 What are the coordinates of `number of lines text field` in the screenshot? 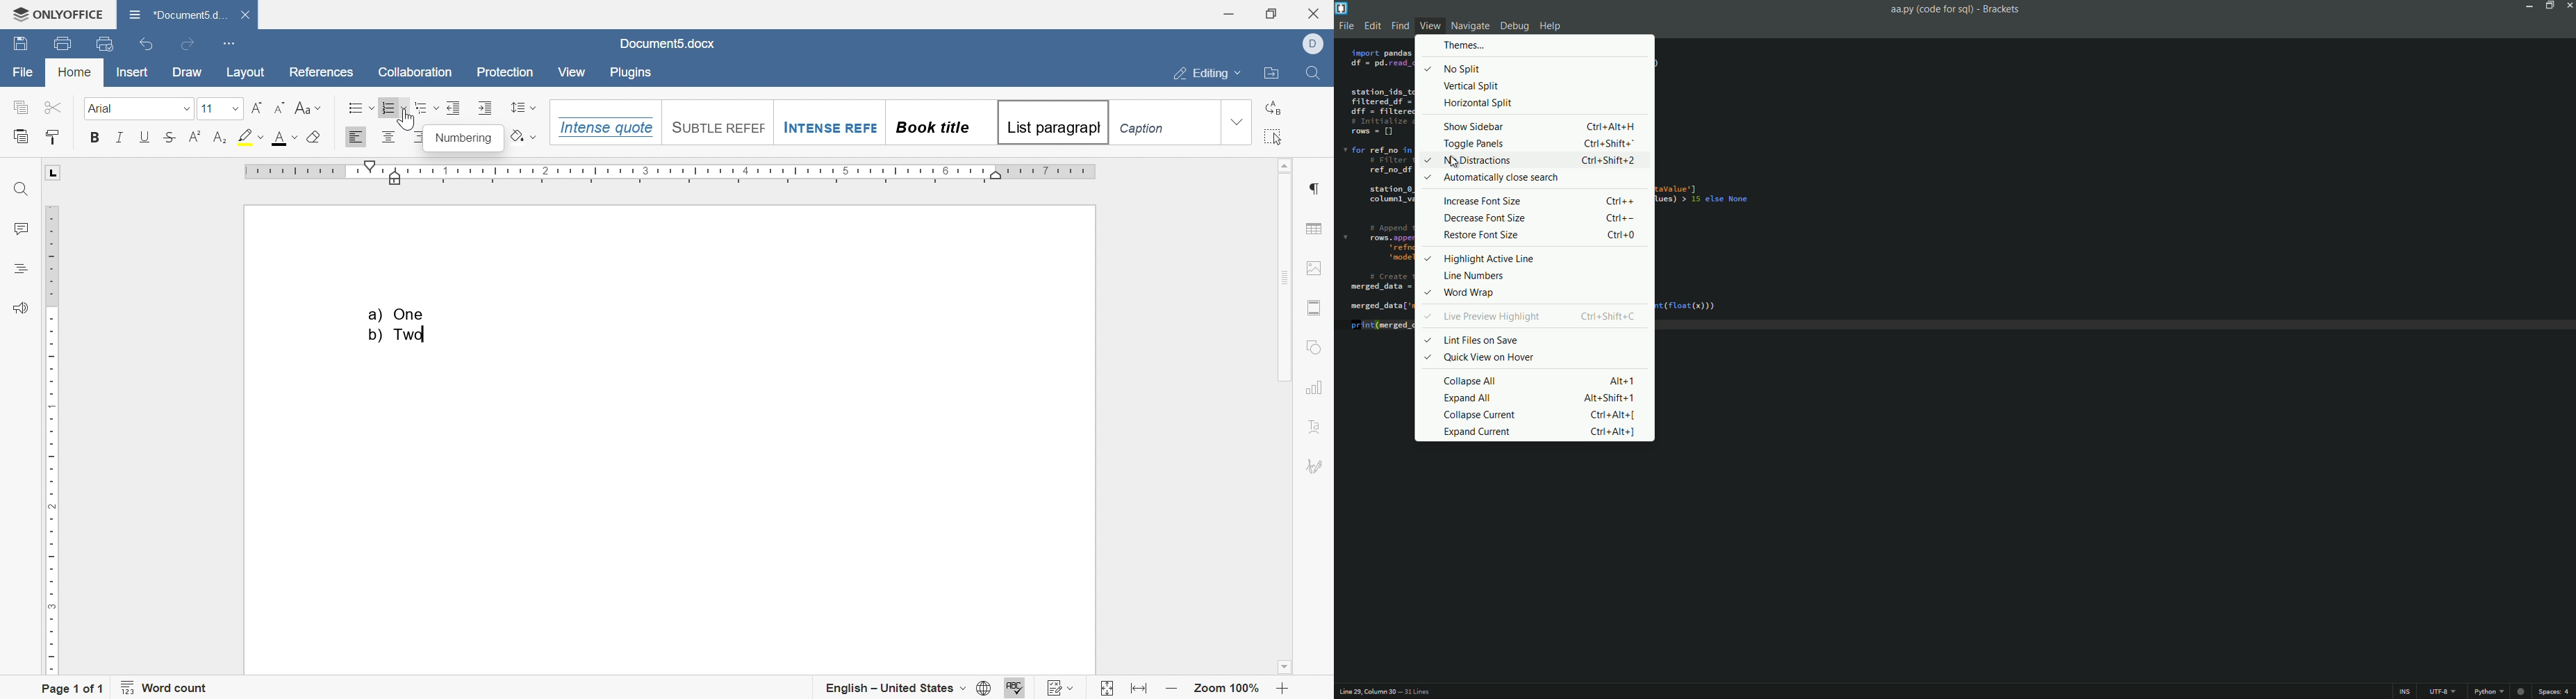 It's located at (1424, 691).